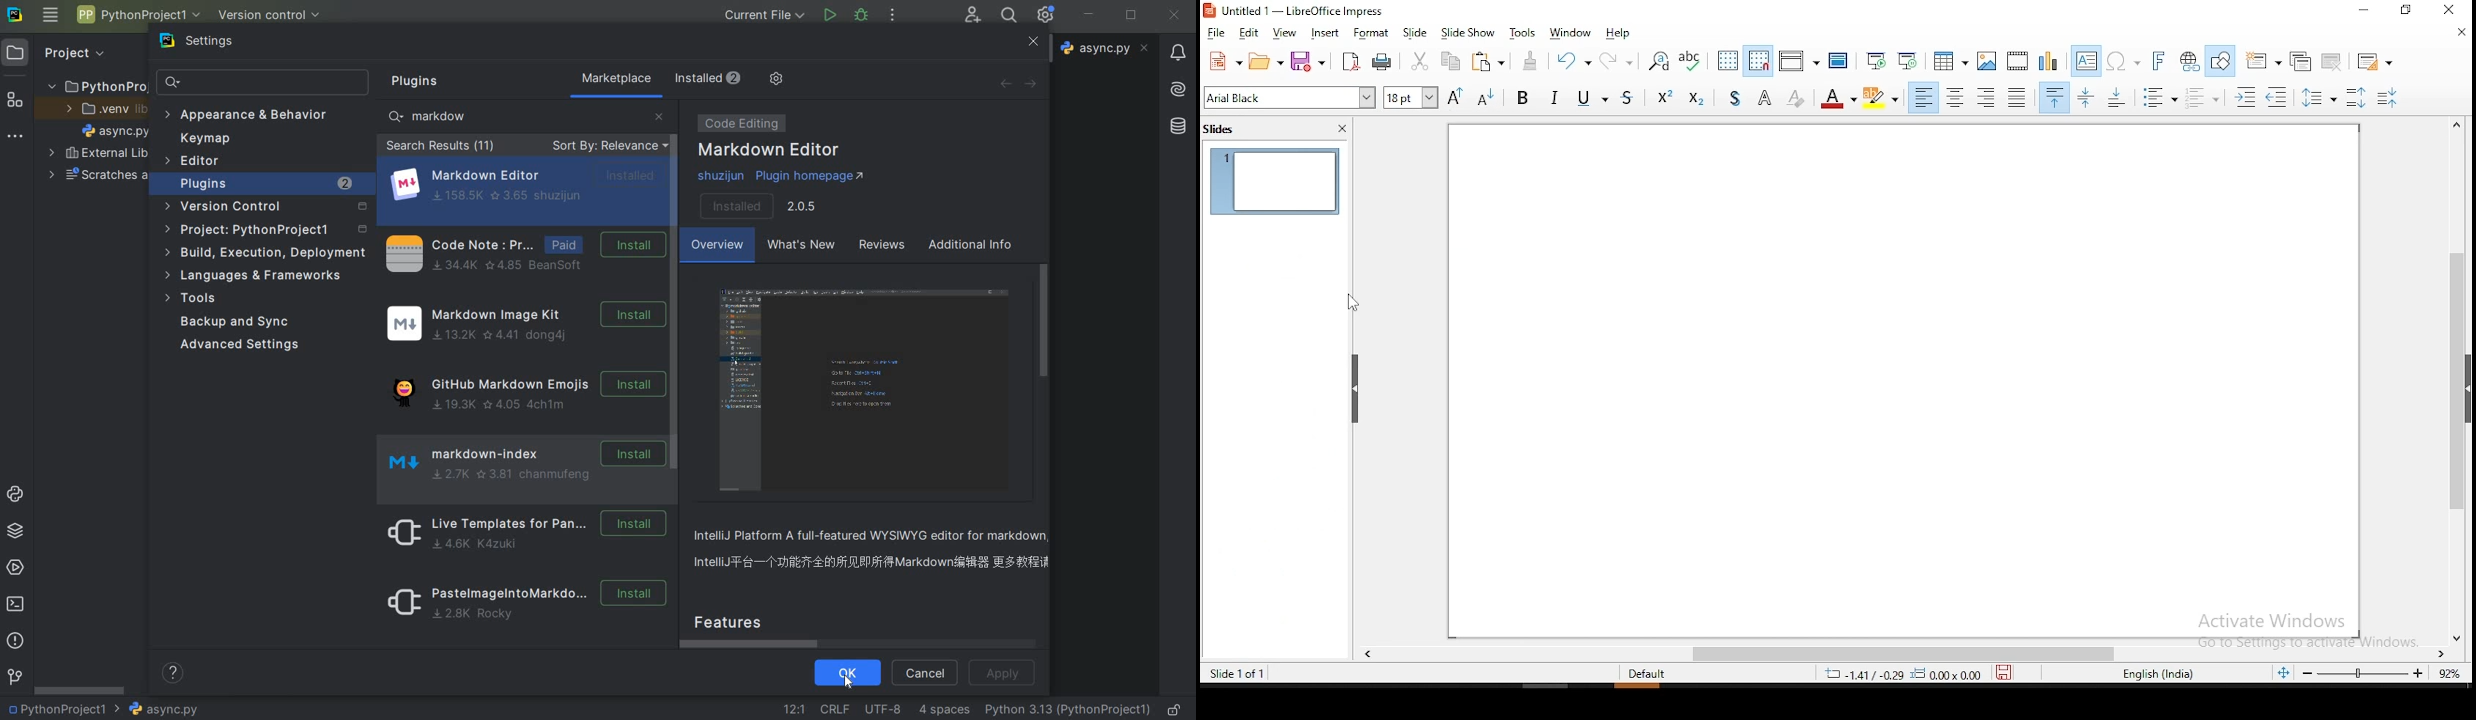 Image resolution: width=2492 pixels, height=728 pixels. I want to click on version control, so click(266, 209).